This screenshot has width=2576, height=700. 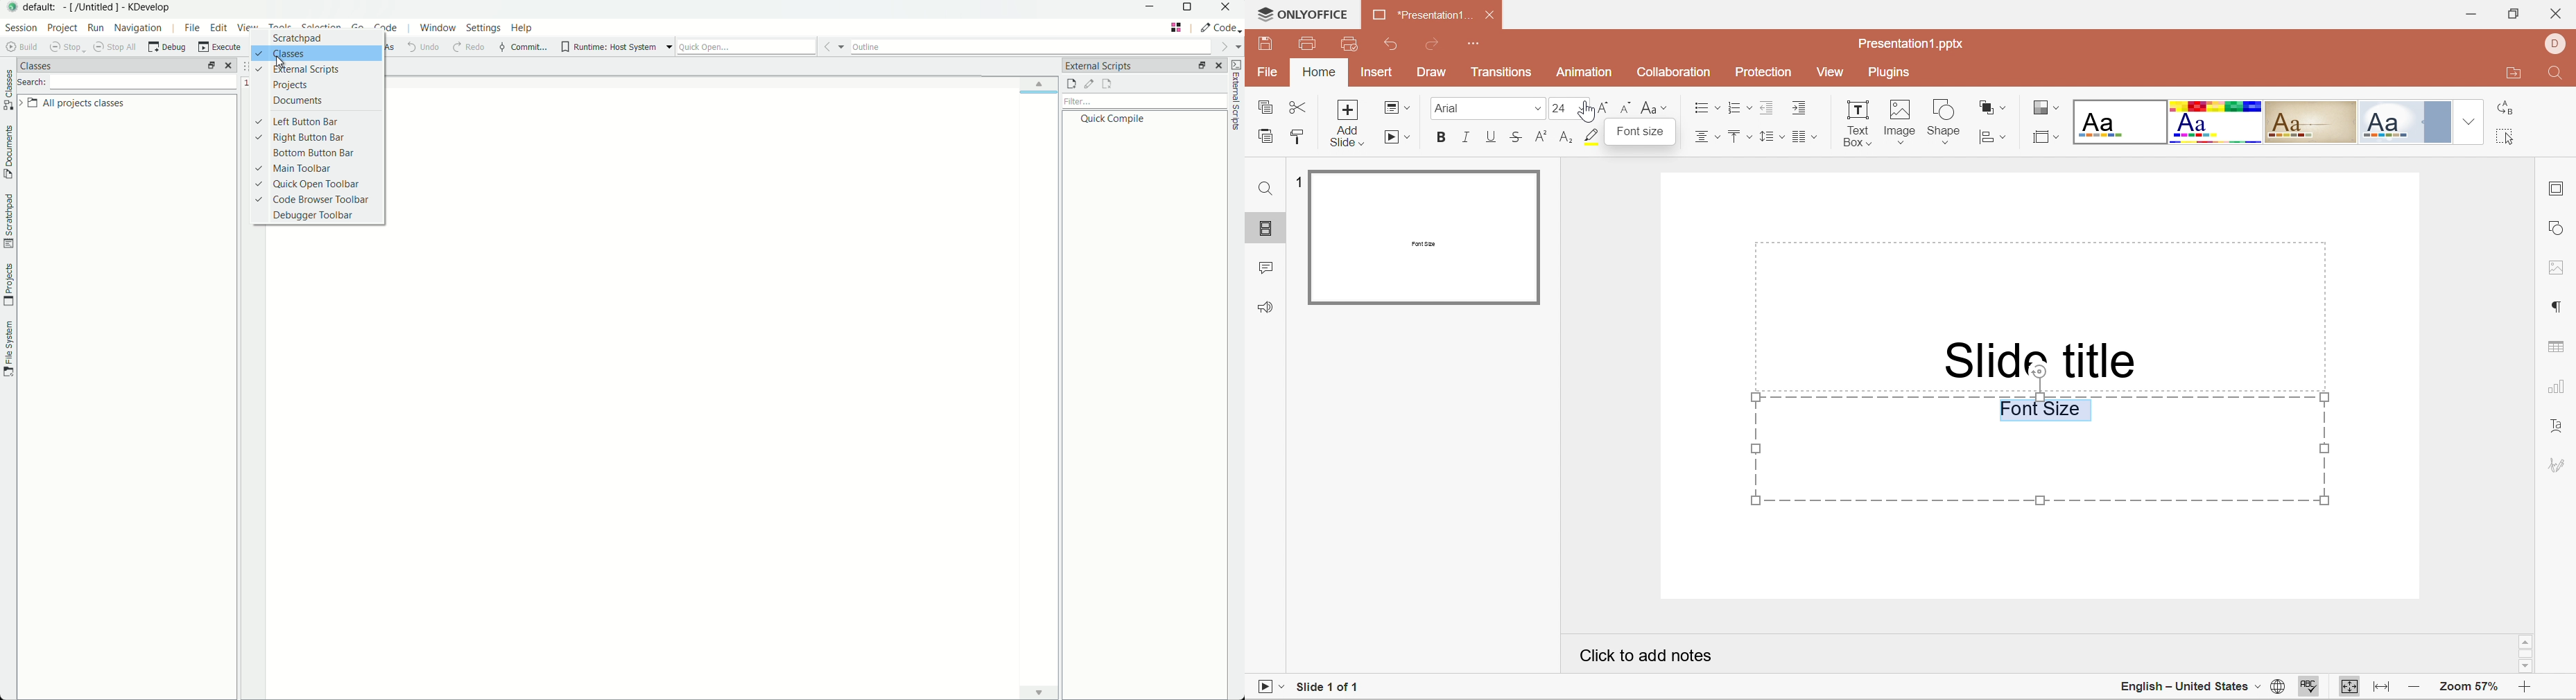 I want to click on Line spacing, so click(x=1770, y=138).